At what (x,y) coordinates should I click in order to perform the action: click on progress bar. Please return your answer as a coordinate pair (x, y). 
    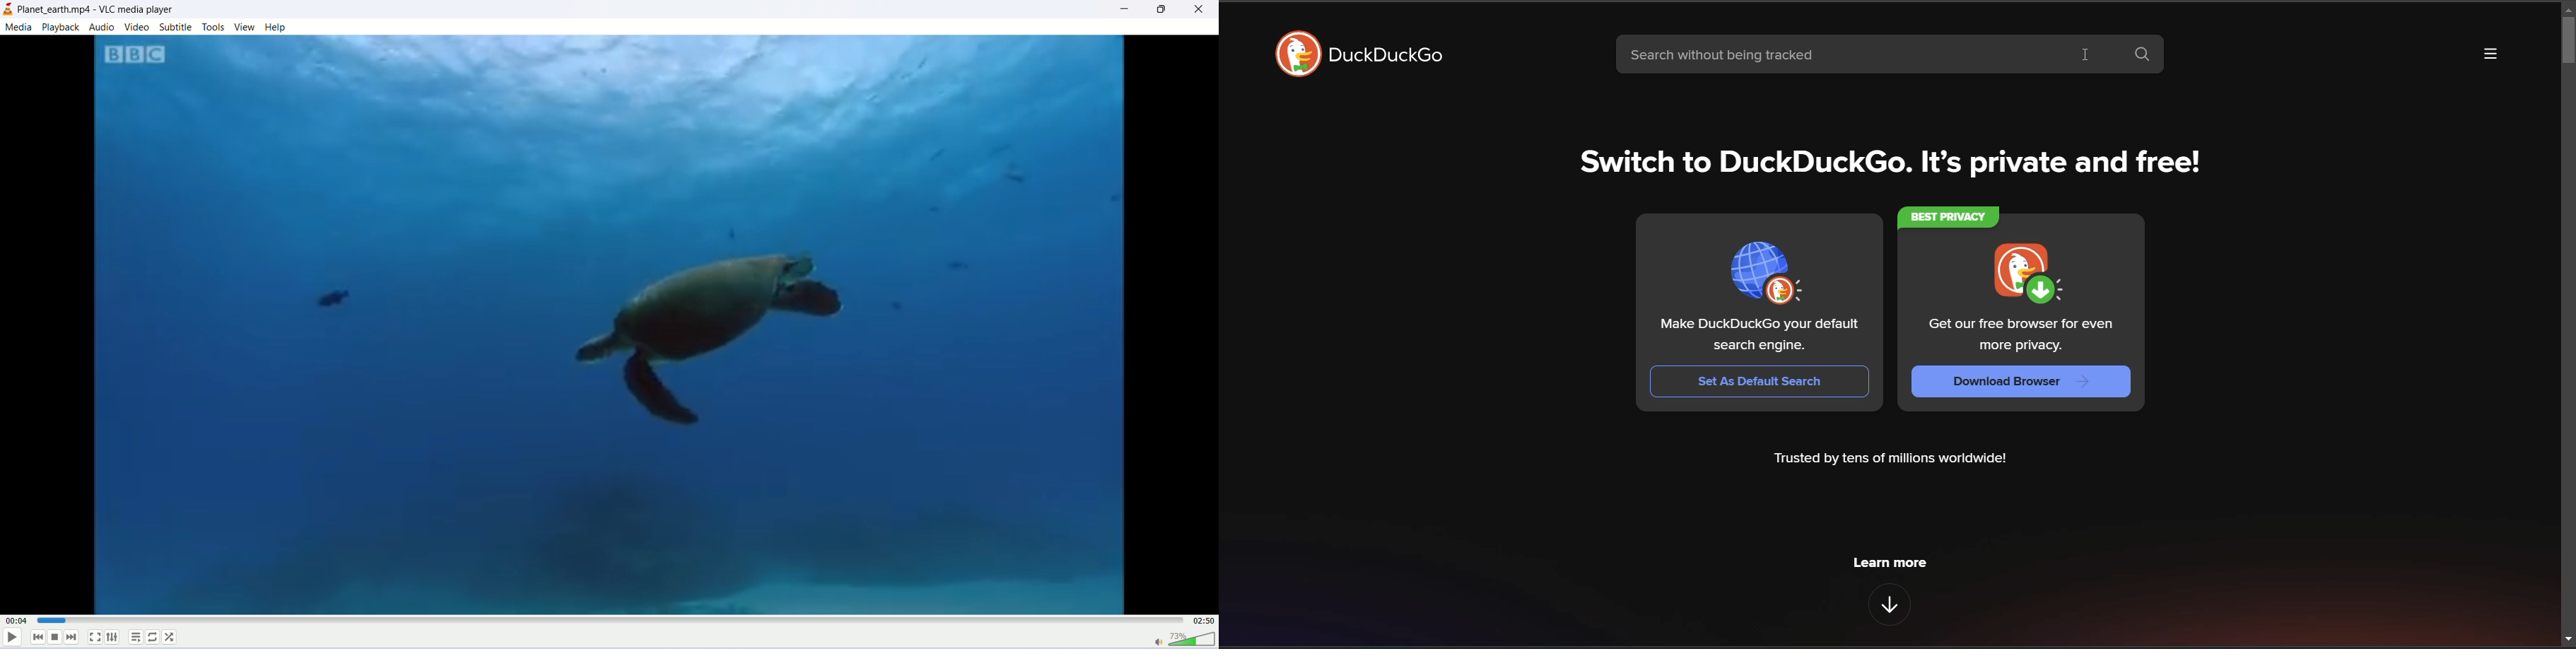
    Looking at the image, I should click on (608, 622).